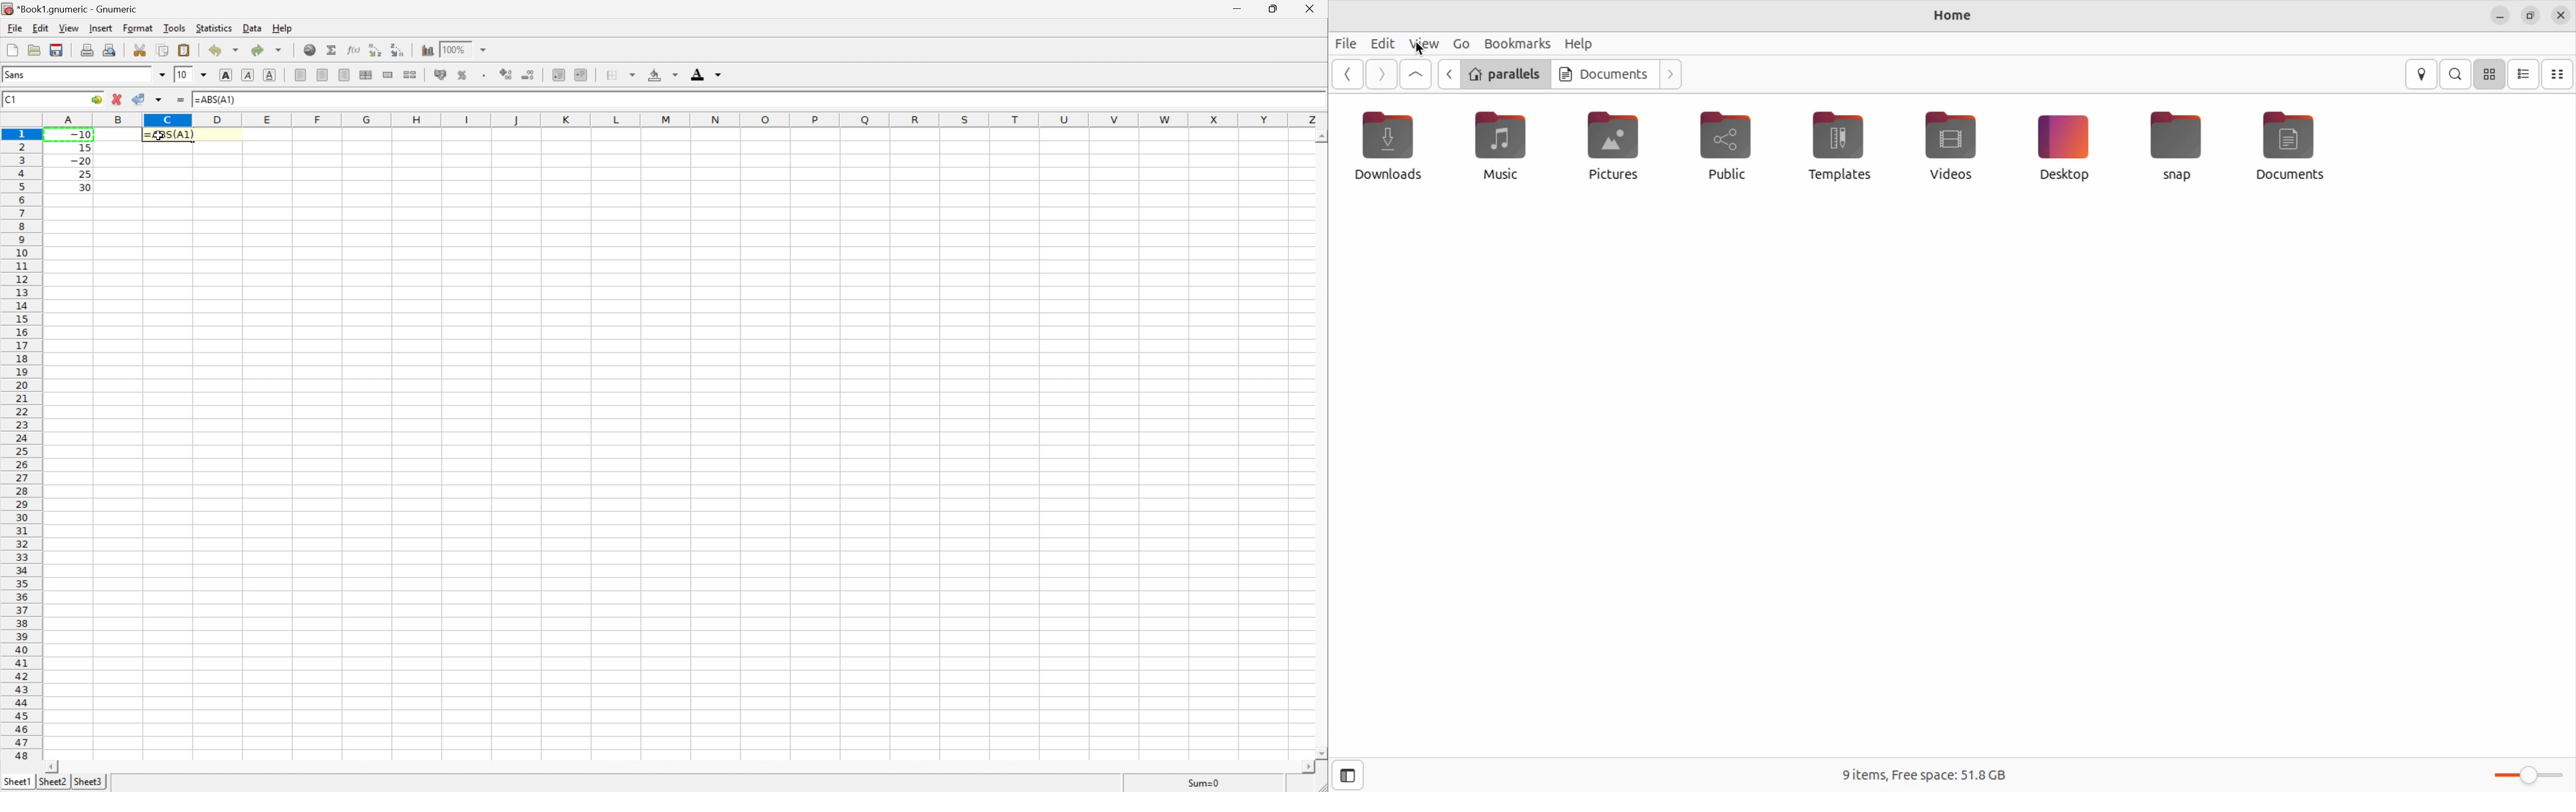 This screenshot has width=2576, height=812. What do you see at coordinates (397, 49) in the screenshot?
I see `Sort the selected region in descending order based on the first column selected` at bounding box center [397, 49].